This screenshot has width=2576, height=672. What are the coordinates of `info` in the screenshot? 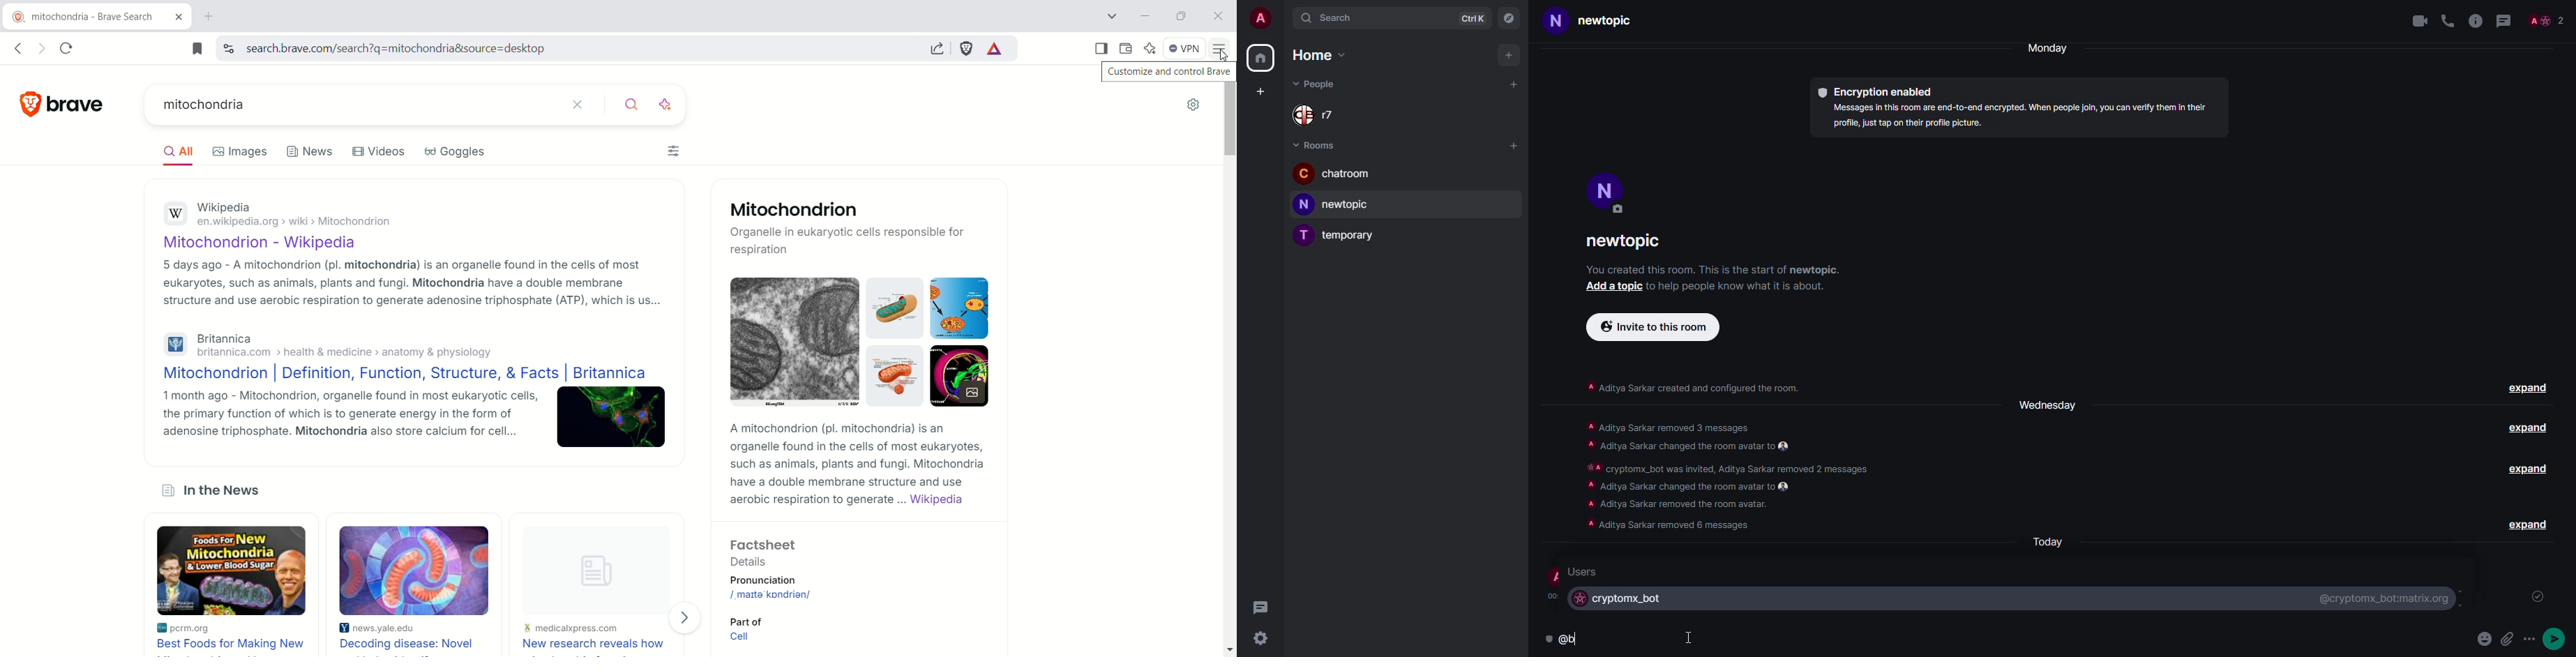 It's located at (2024, 117).